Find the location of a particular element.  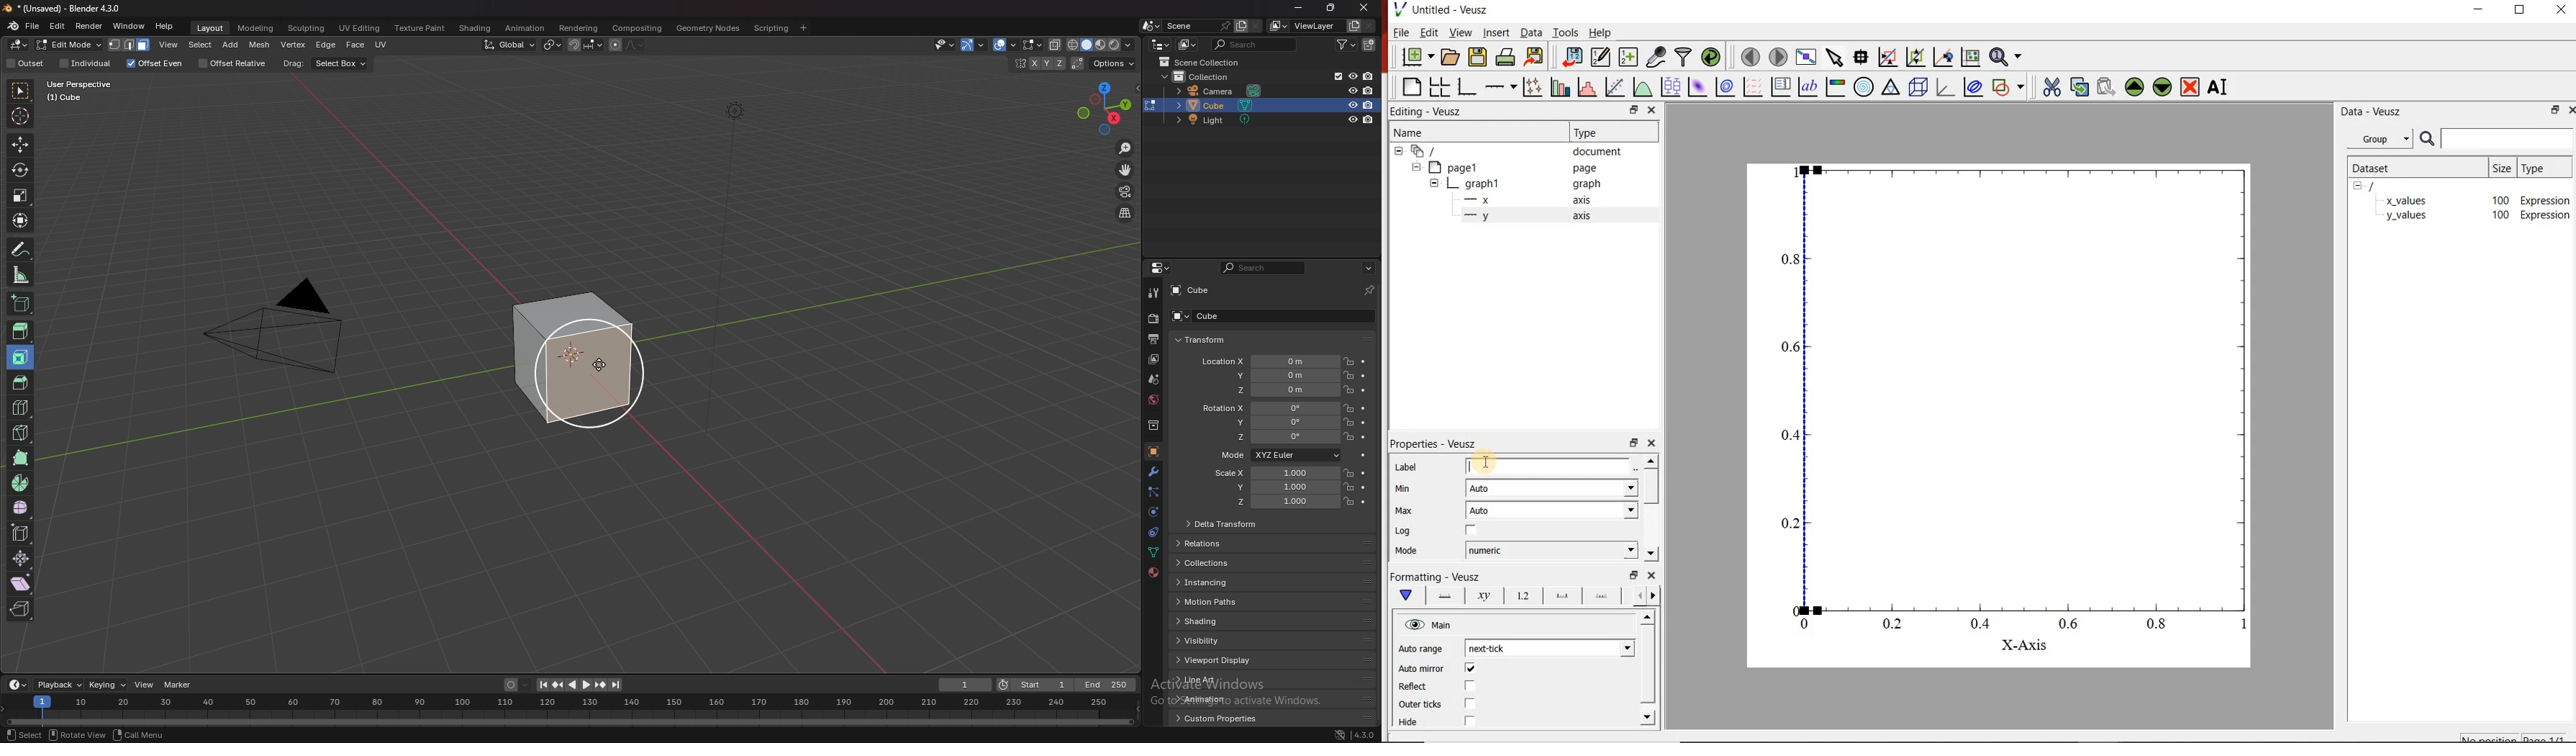

scene collection is located at coordinates (1200, 62).